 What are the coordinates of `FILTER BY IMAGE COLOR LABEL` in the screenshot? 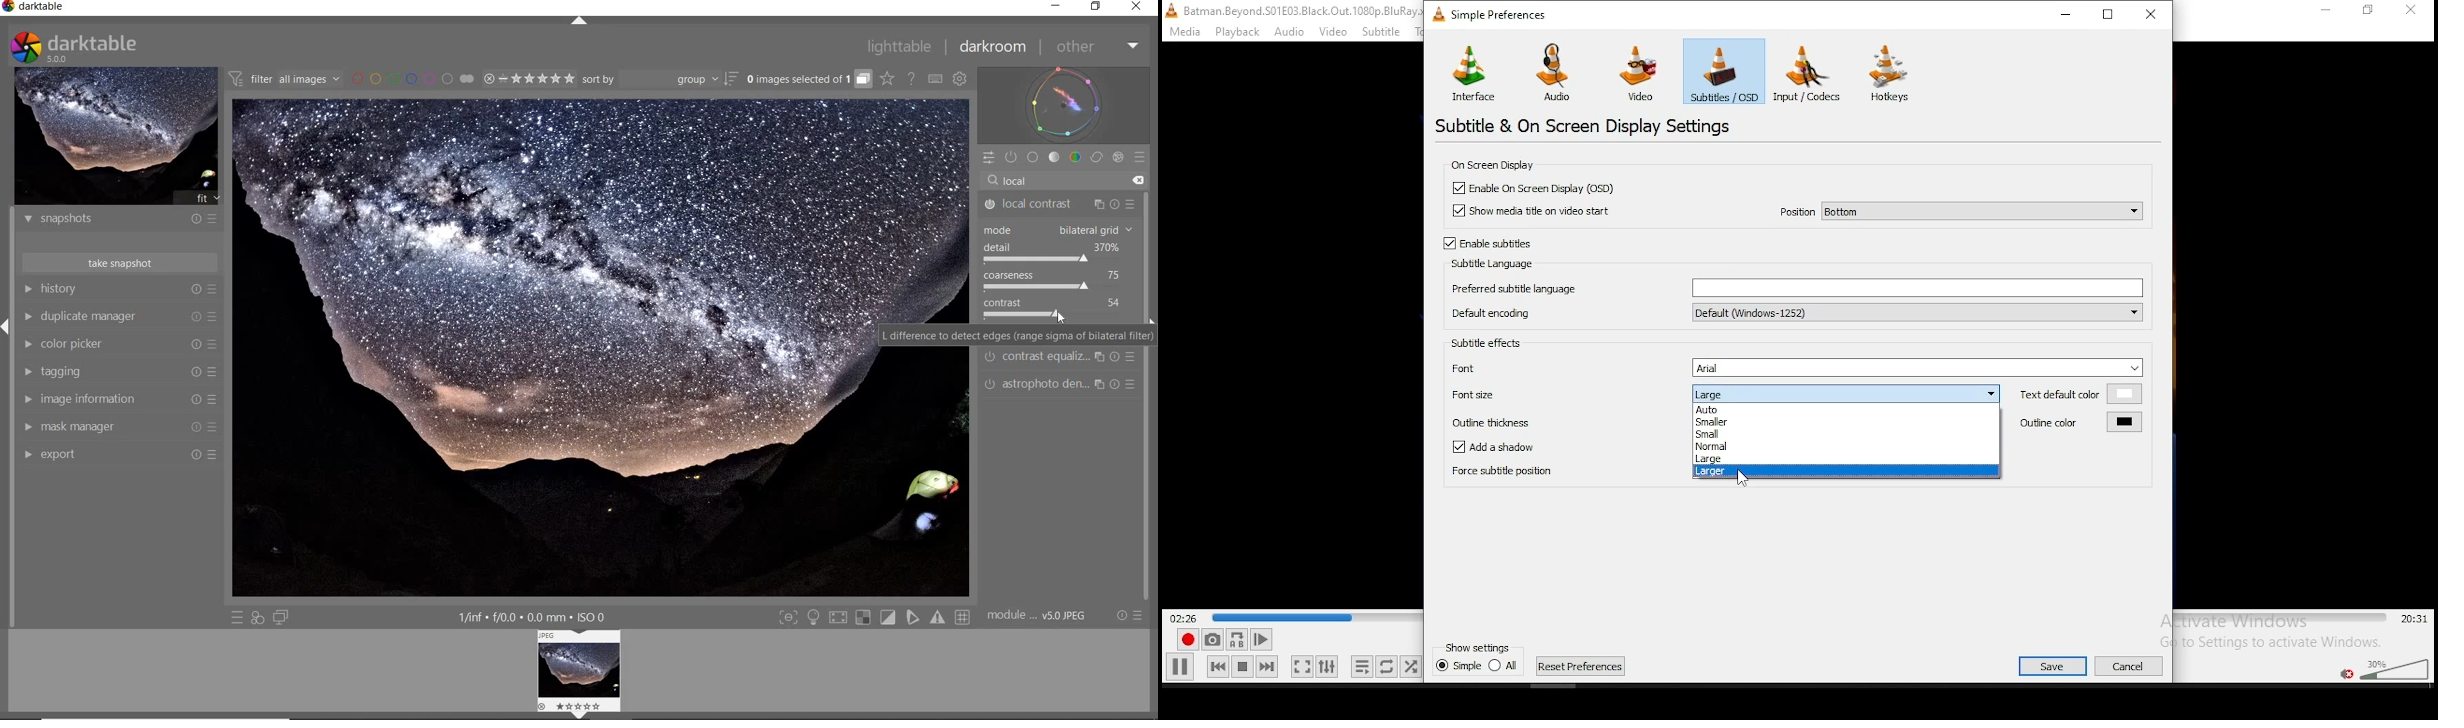 It's located at (412, 79).